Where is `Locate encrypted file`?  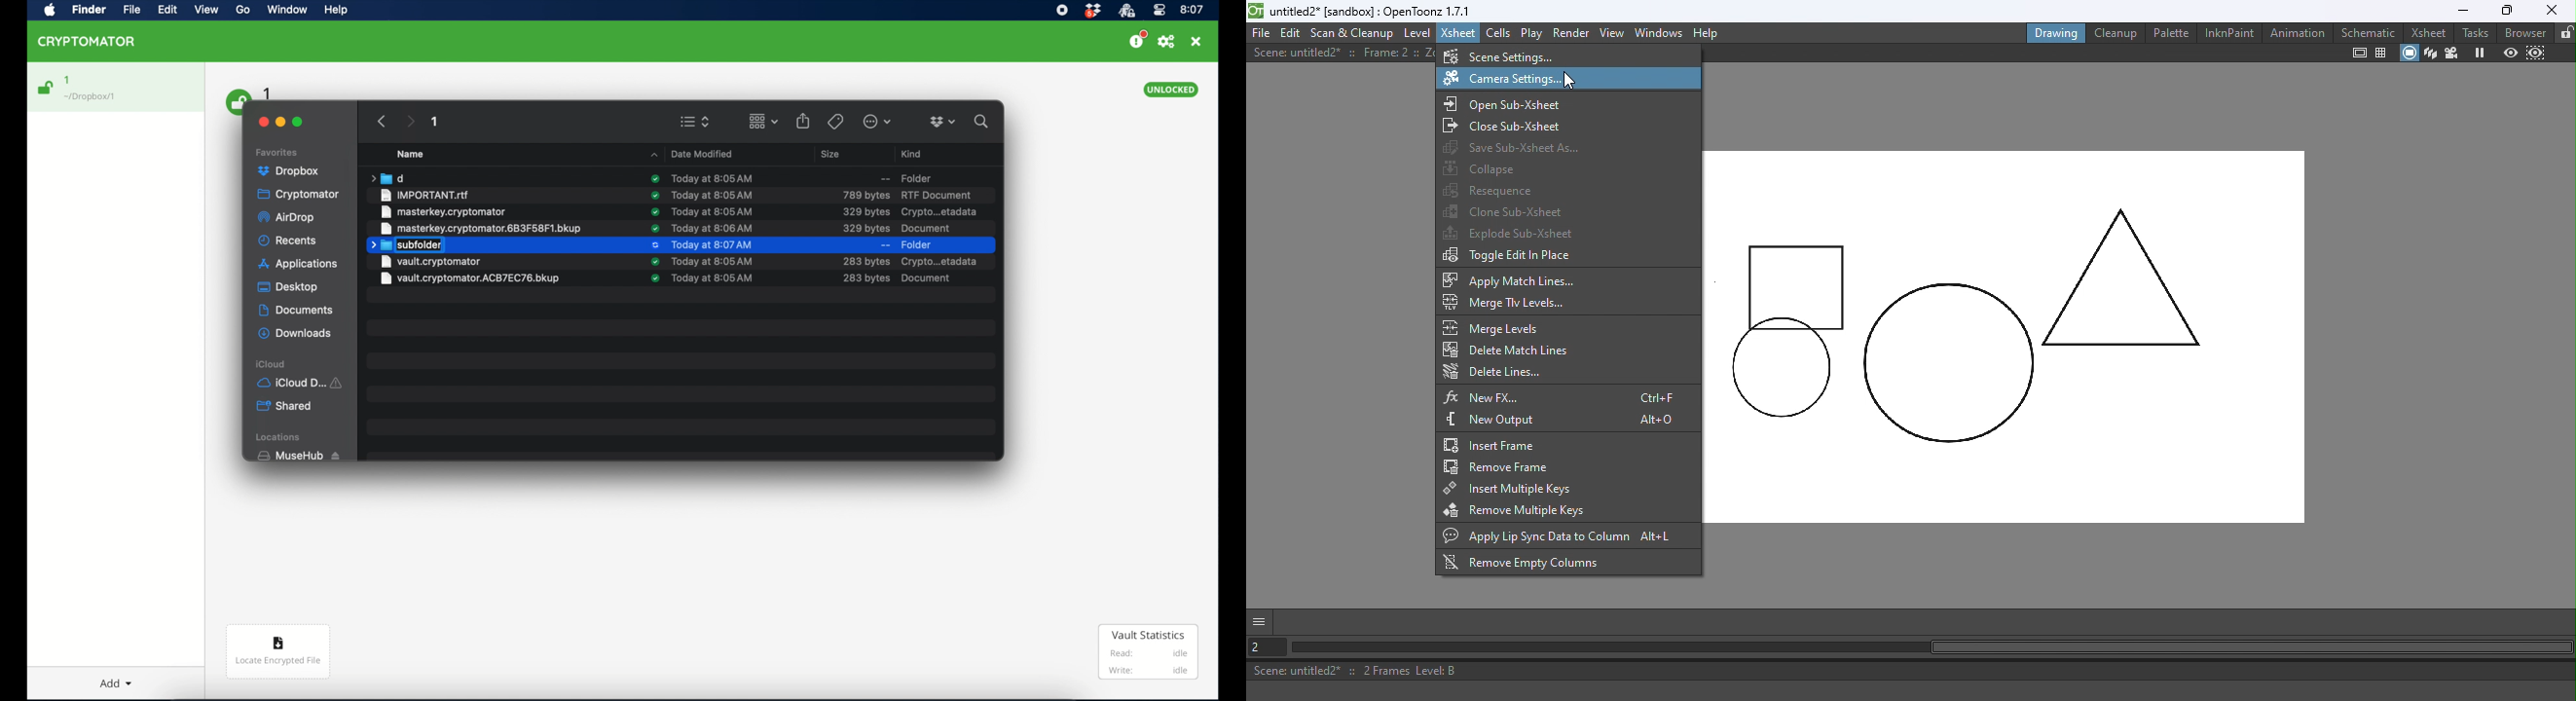
Locate encrypted file is located at coordinates (279, 654).